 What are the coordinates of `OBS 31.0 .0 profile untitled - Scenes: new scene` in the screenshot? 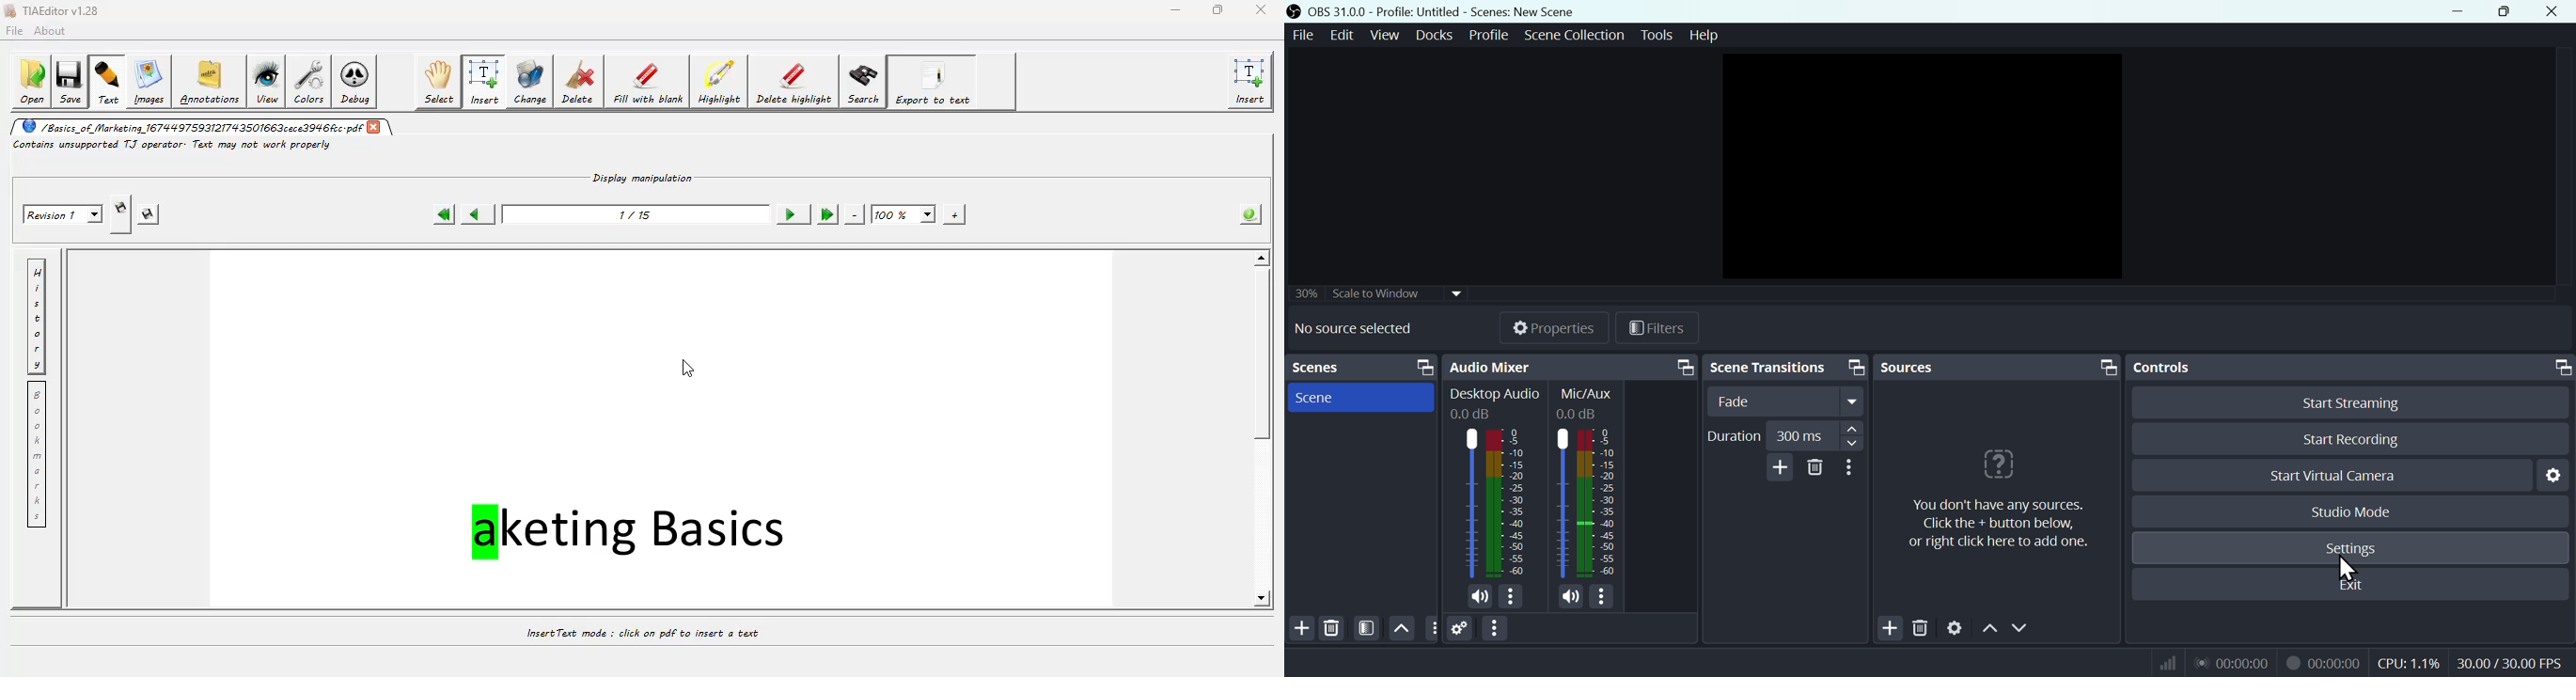 It's located at (1442, 11).